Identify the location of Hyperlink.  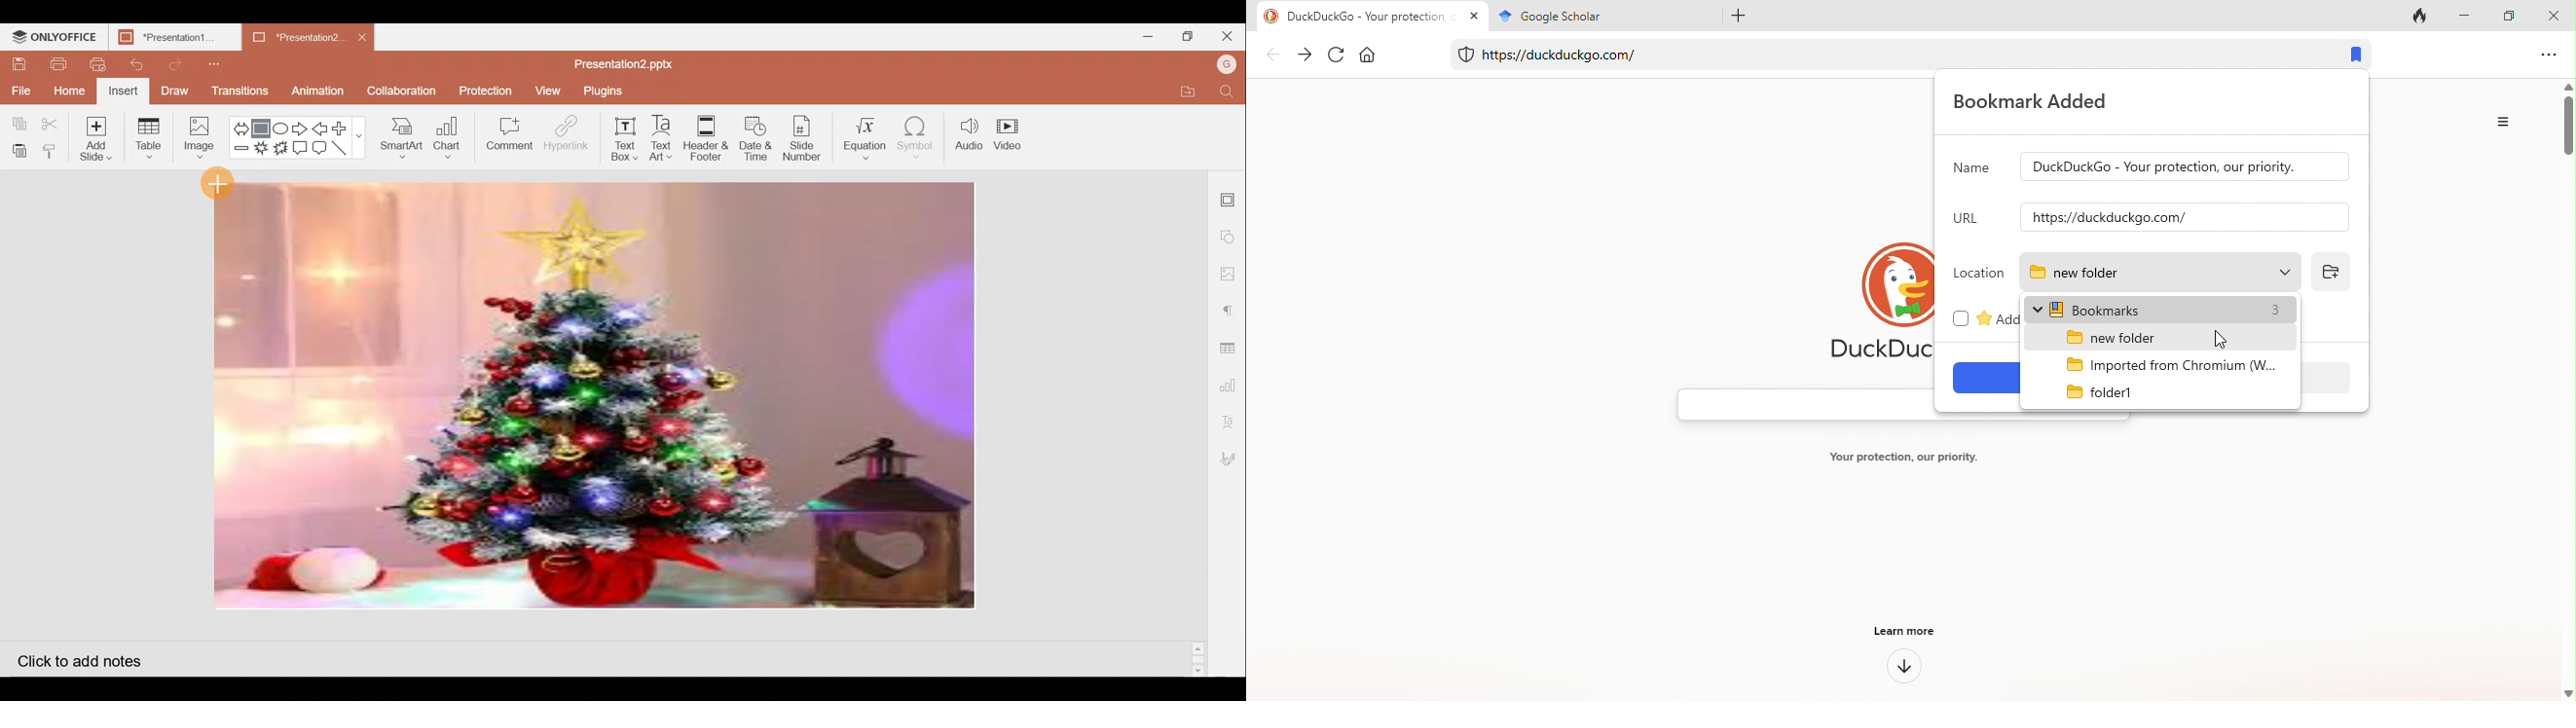
(562, 136).